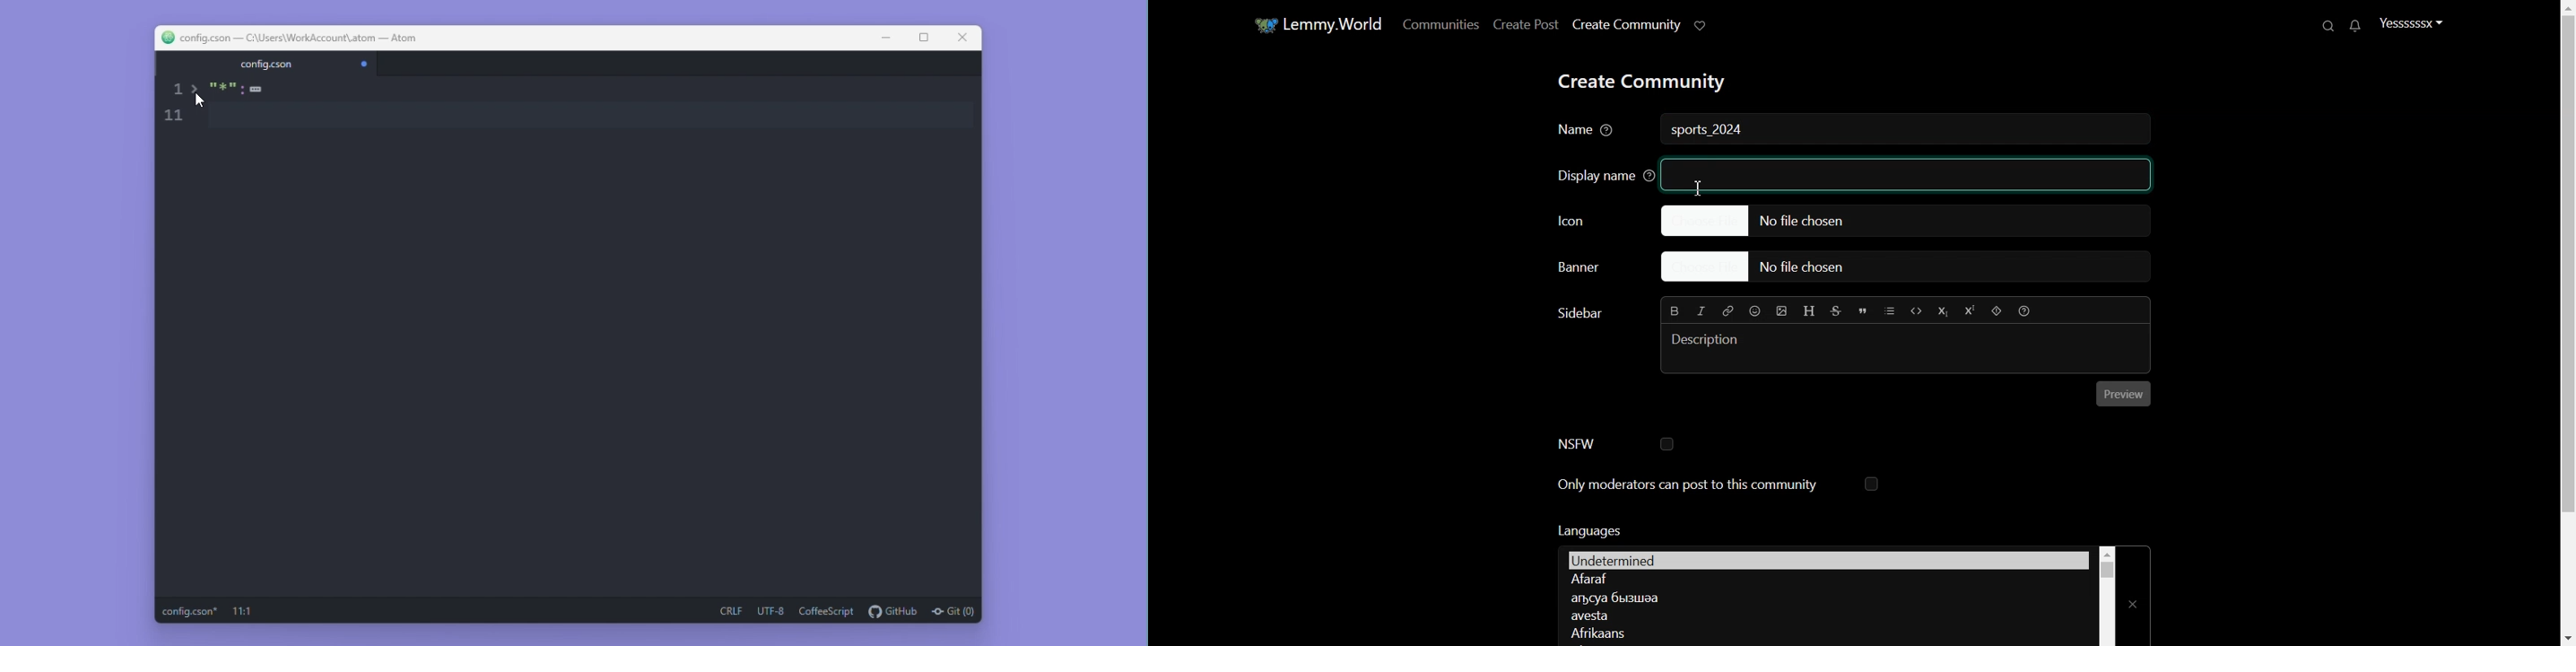 The image size is (2576, 672). I want to click on NSFW, so click(1615, 444).